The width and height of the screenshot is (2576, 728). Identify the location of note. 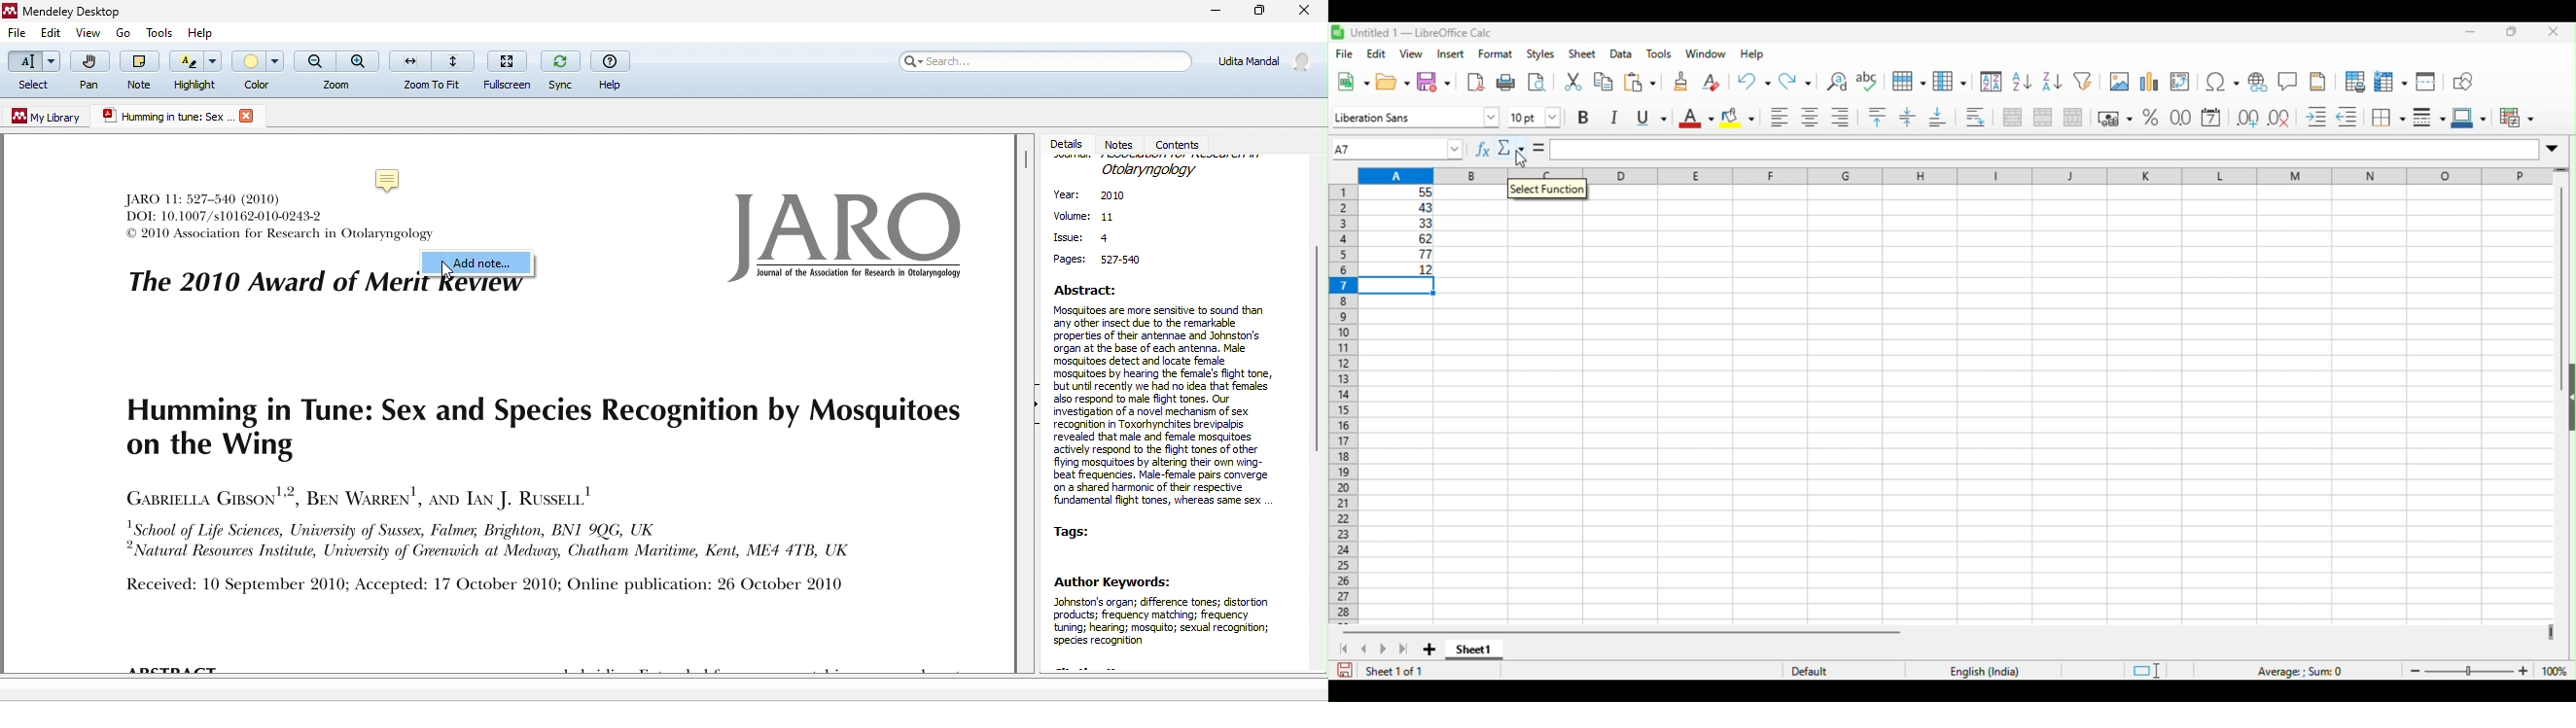
(392, 178).